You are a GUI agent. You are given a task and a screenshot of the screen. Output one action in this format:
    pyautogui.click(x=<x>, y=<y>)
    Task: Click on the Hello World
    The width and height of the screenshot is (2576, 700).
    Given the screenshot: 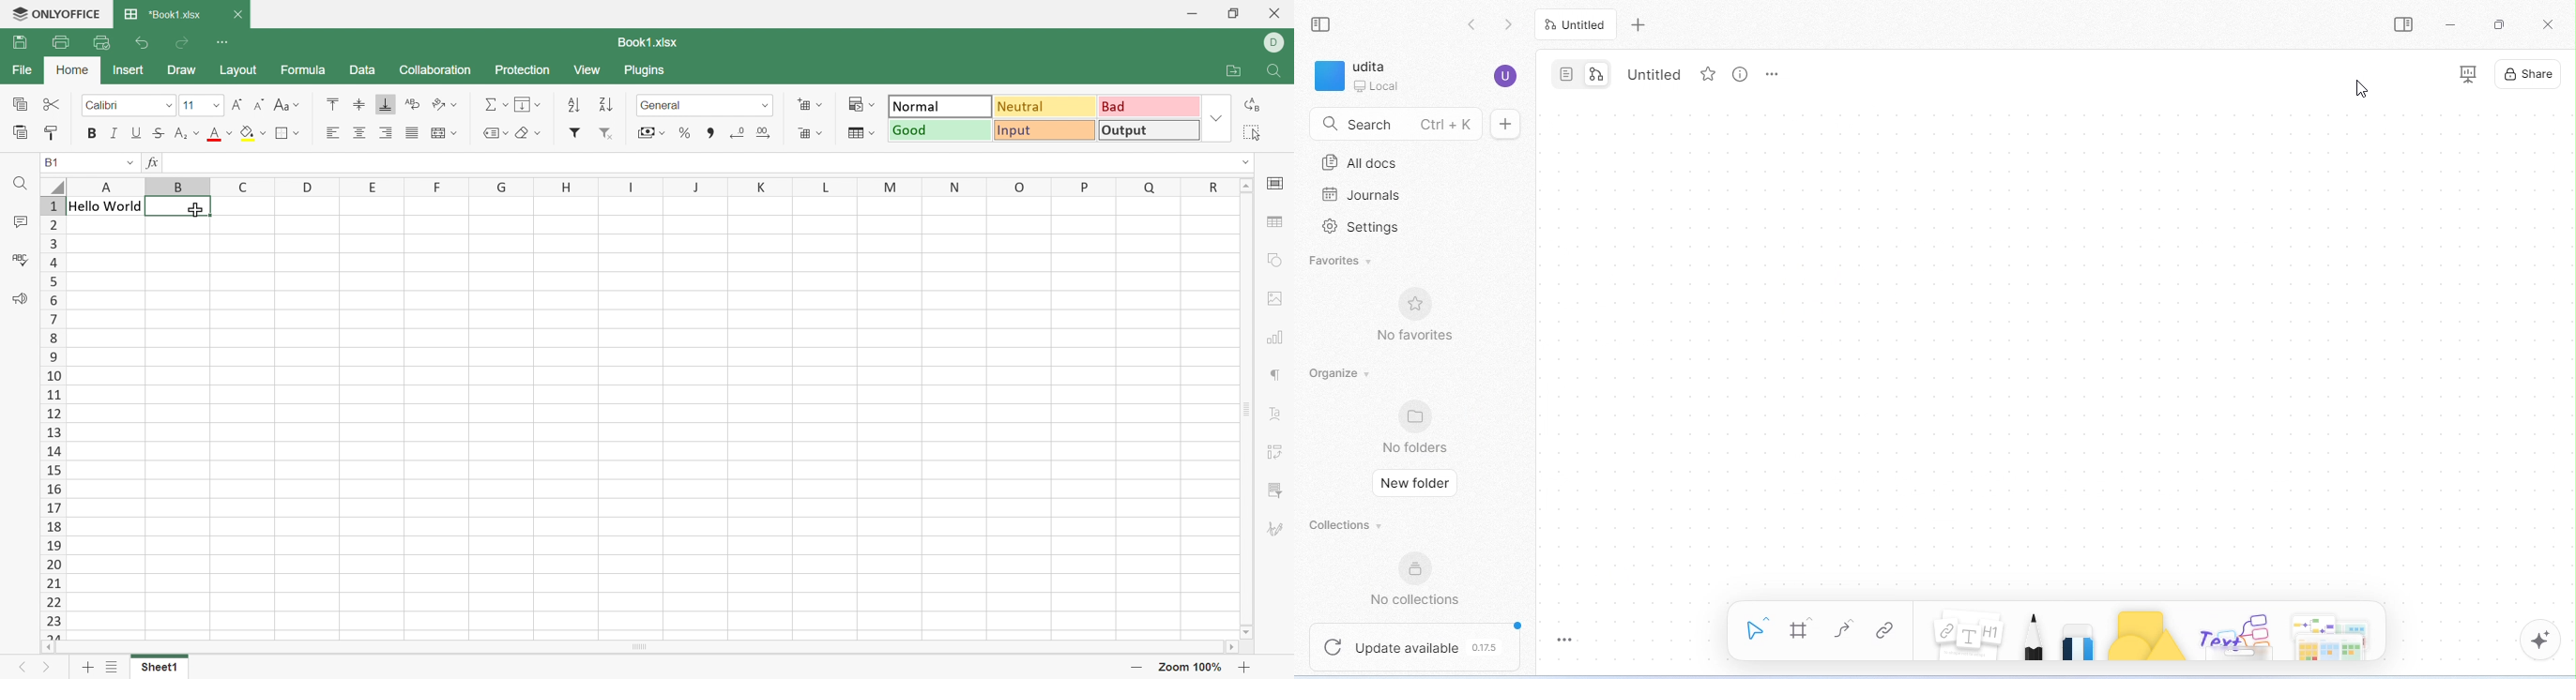 What is the action you would take?
    pyautogui.click(x=198, y=162)
    